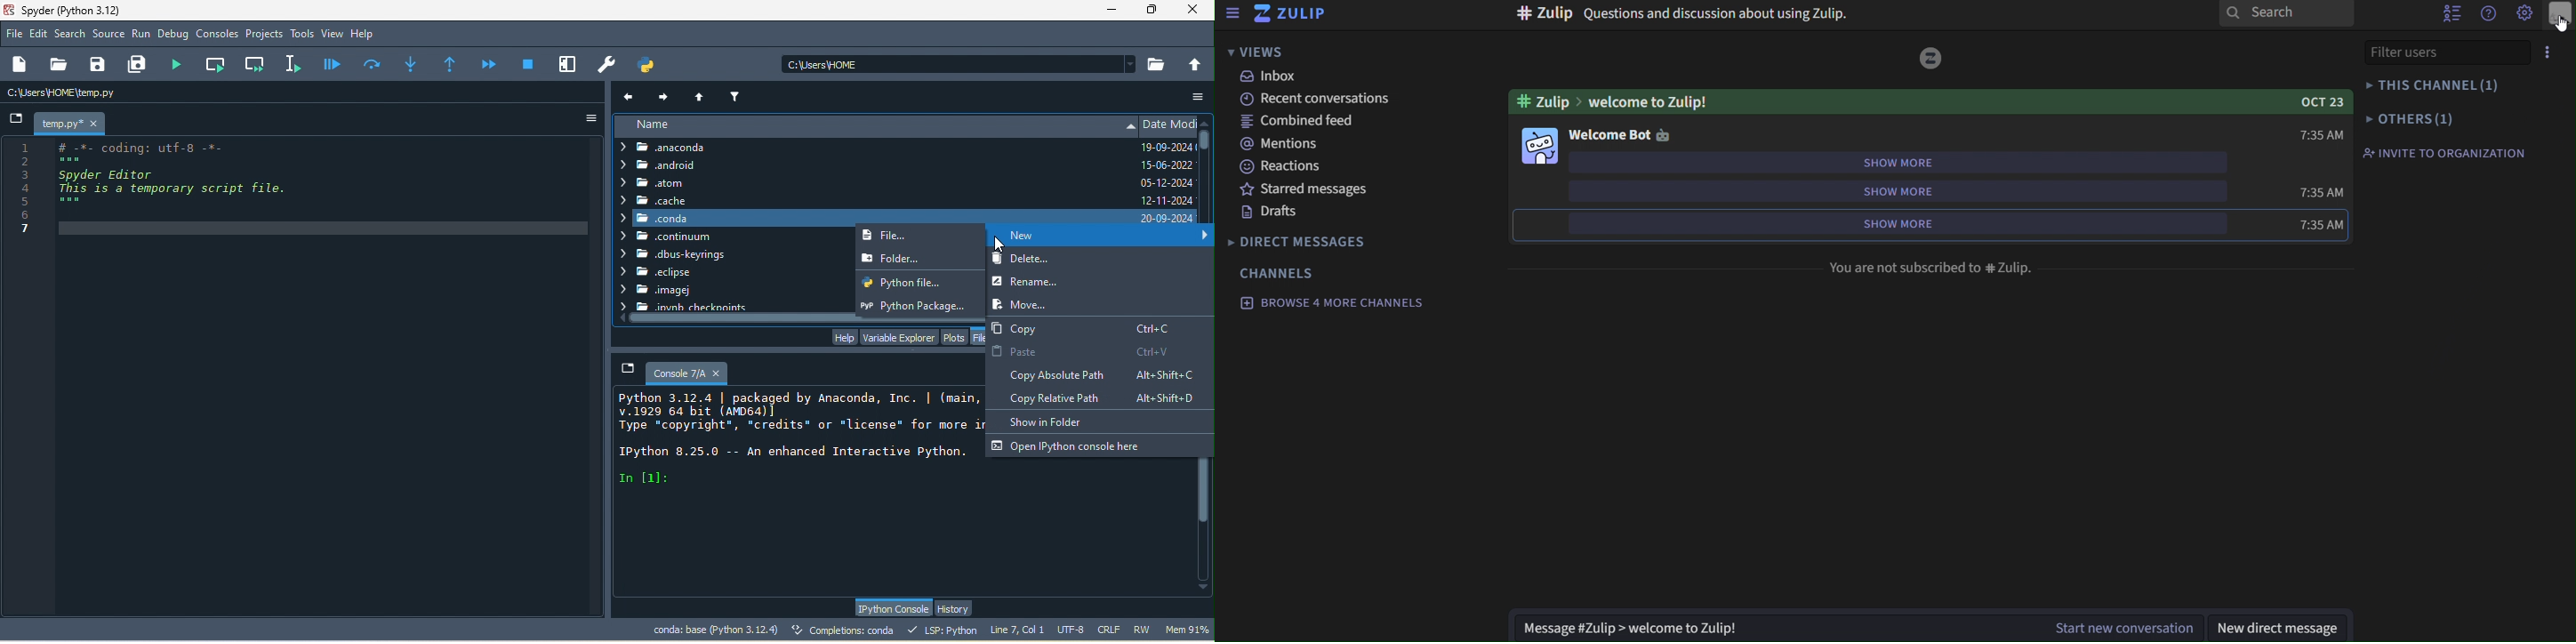  I want to click on show in folder, so click(1055, 421).